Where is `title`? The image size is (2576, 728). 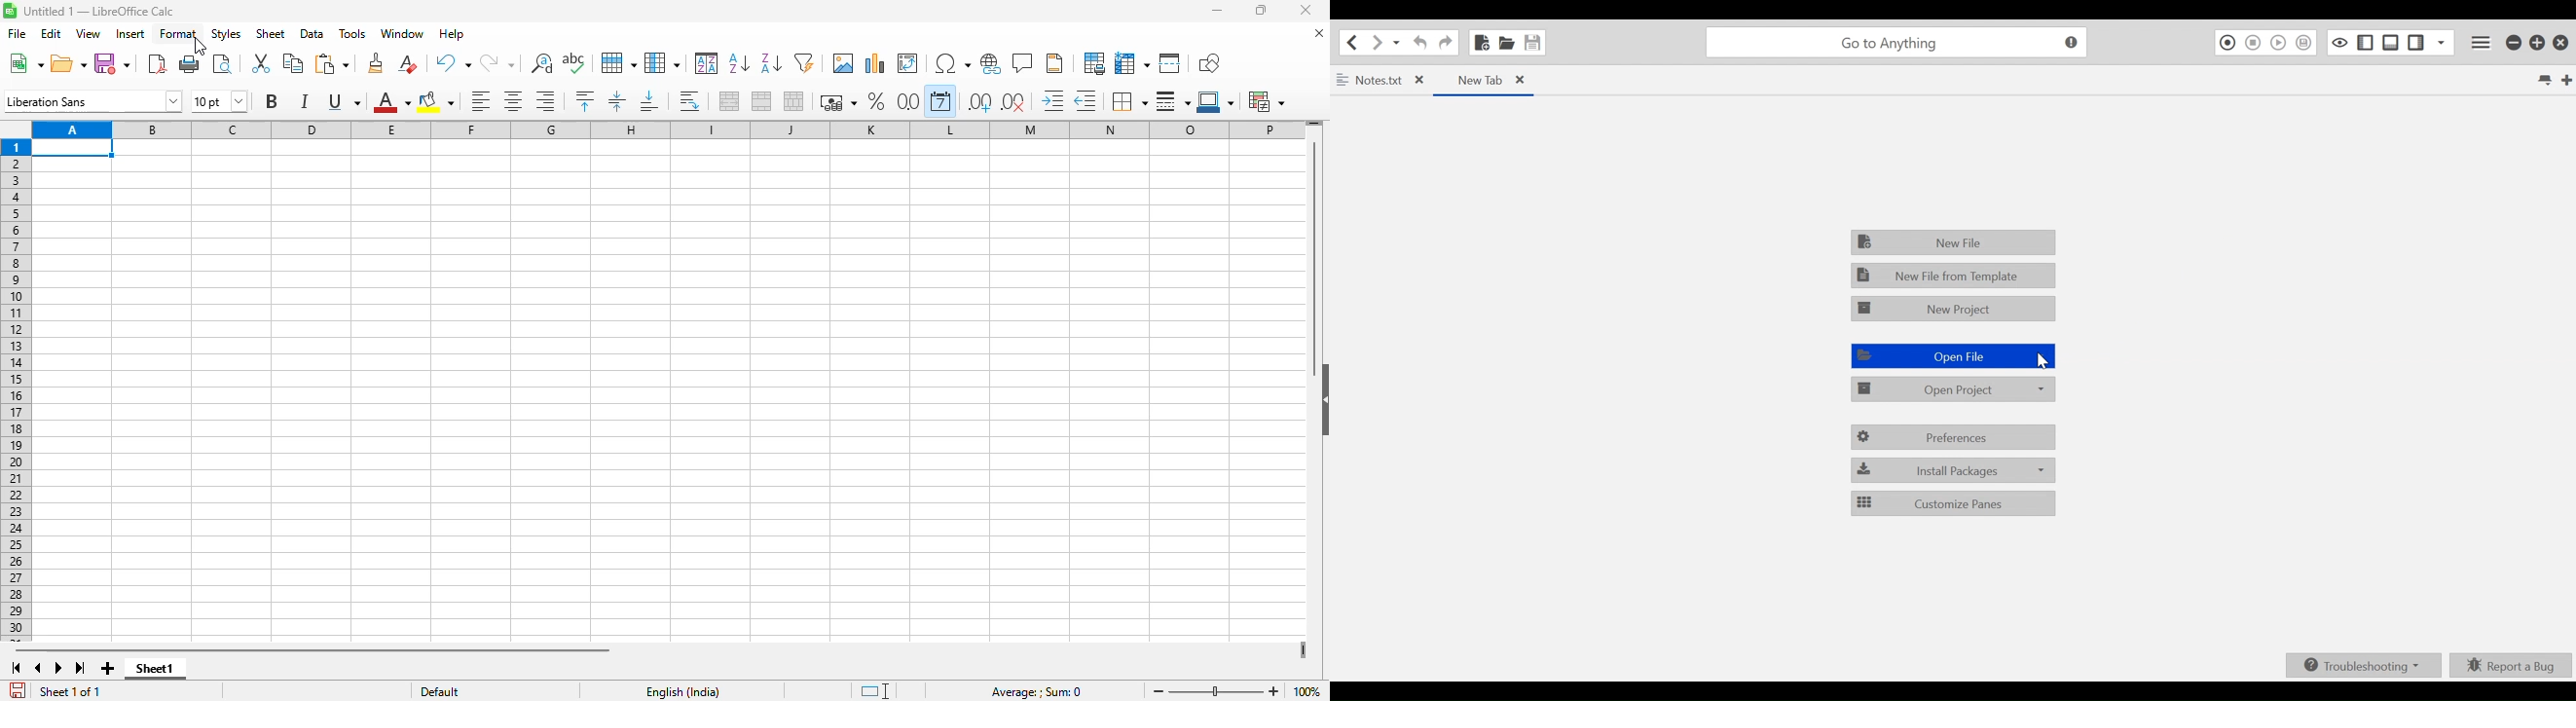 title is located at coordinates (99, 11).